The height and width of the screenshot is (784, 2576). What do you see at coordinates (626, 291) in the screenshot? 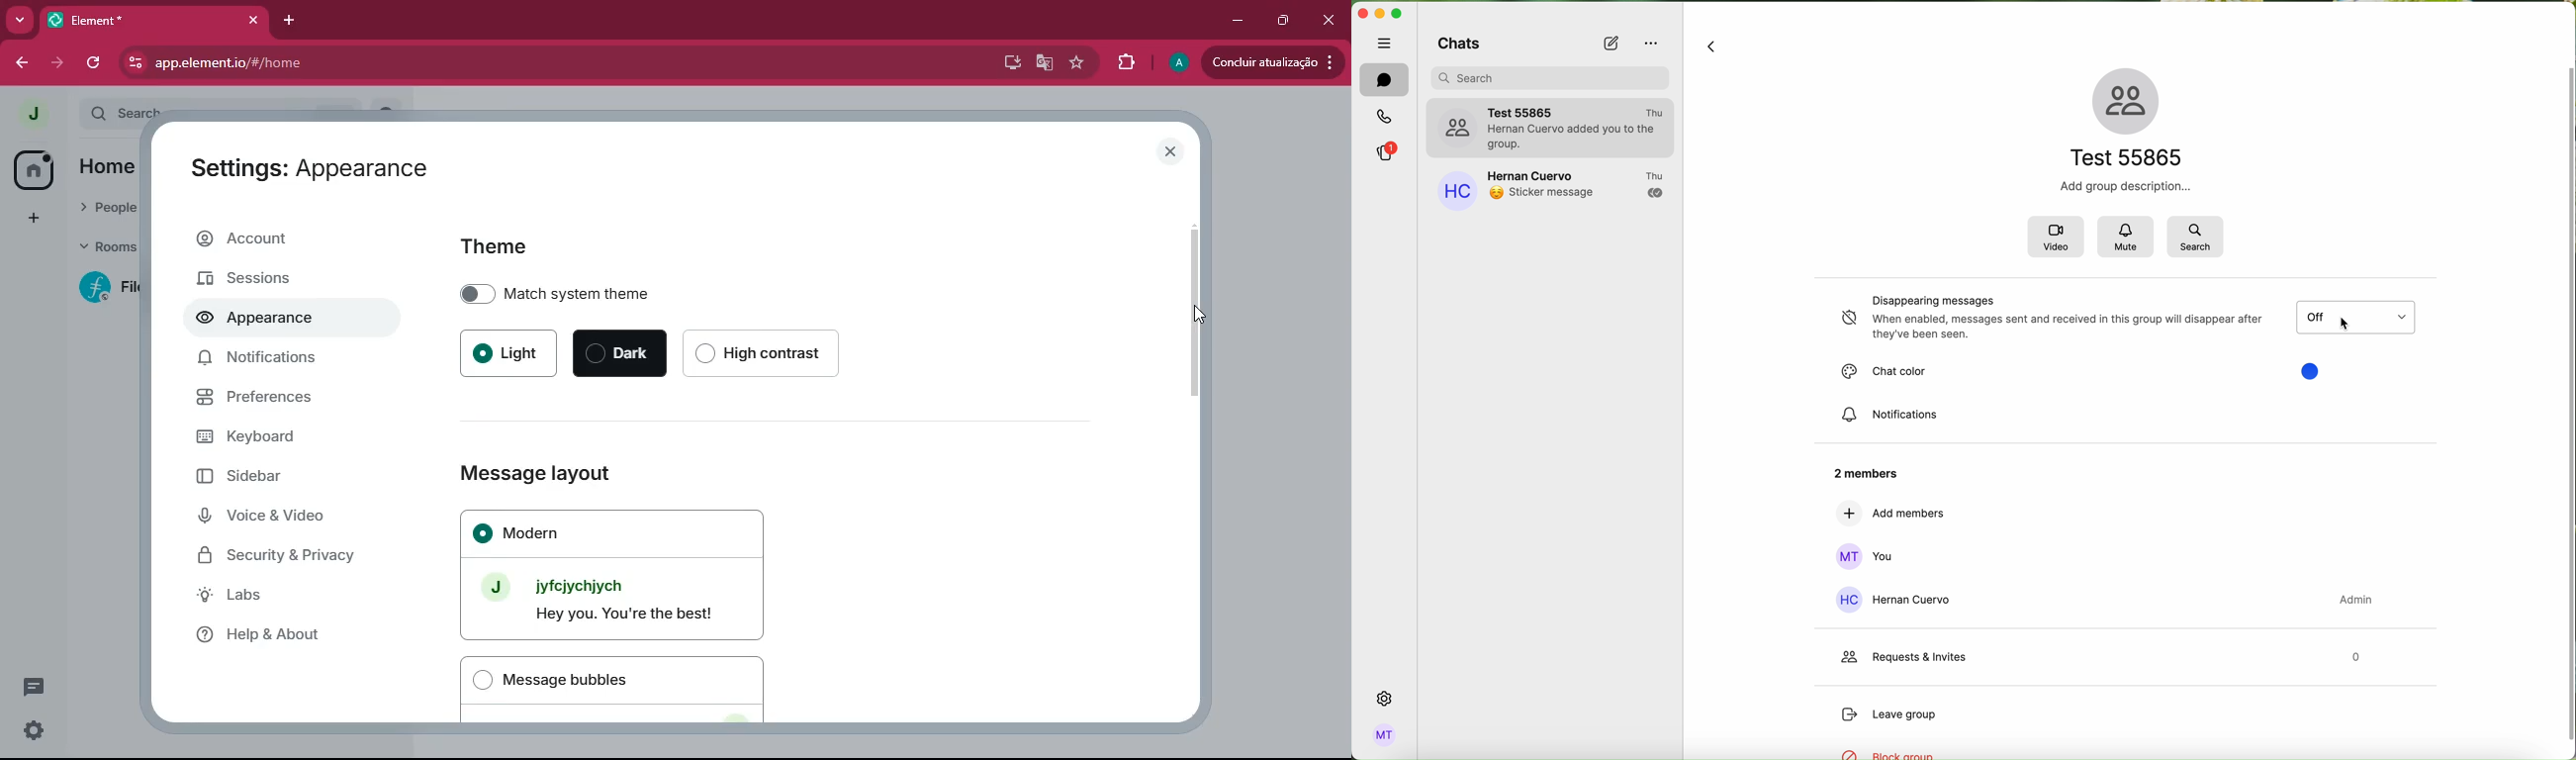
I see `match` at bounding box center [626, 291].